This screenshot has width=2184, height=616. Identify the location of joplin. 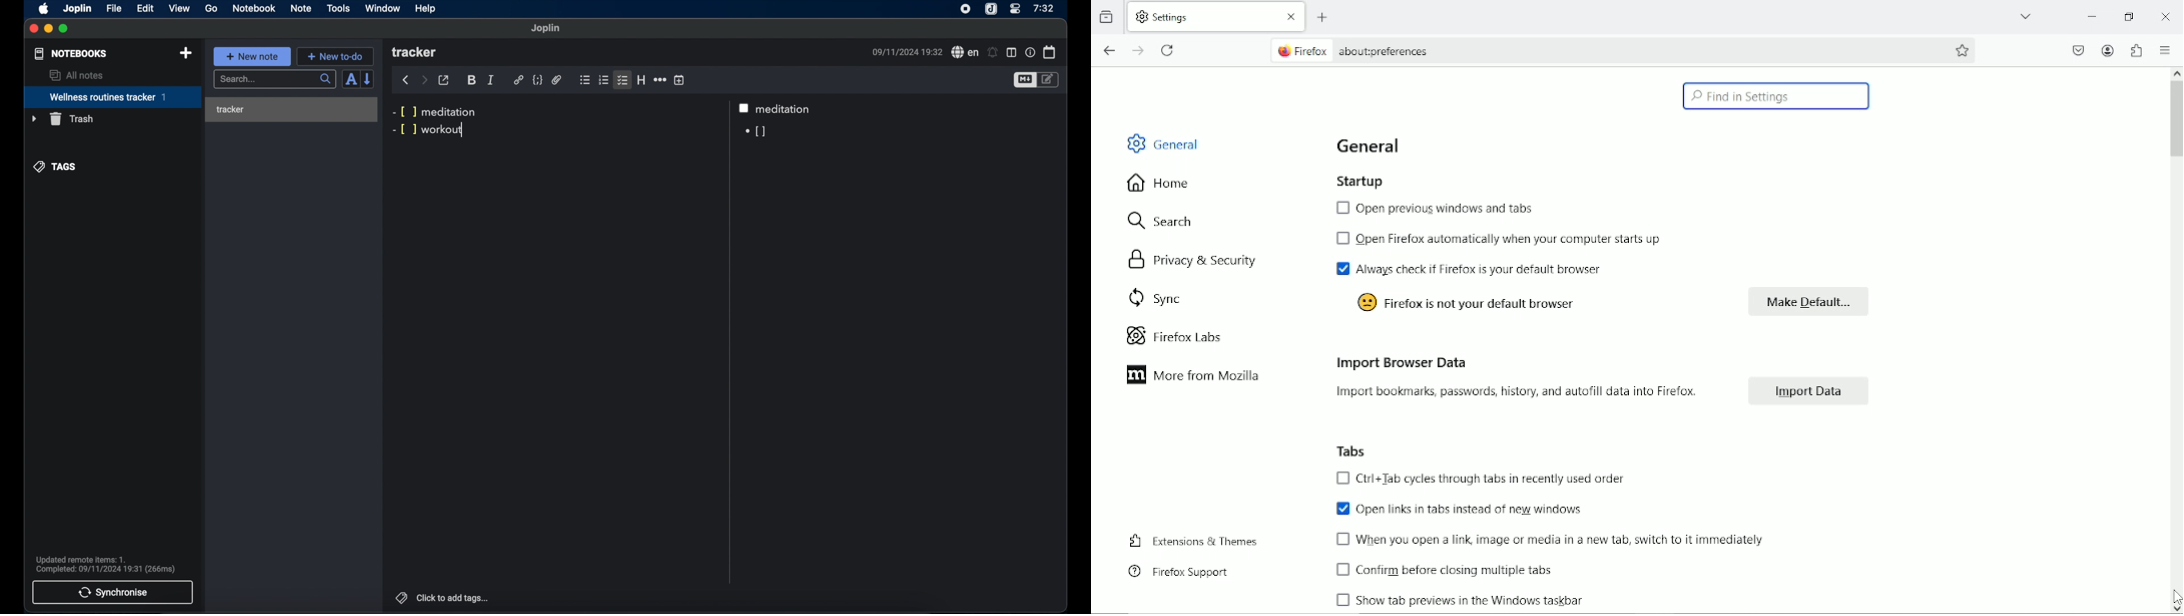
(546, 28).